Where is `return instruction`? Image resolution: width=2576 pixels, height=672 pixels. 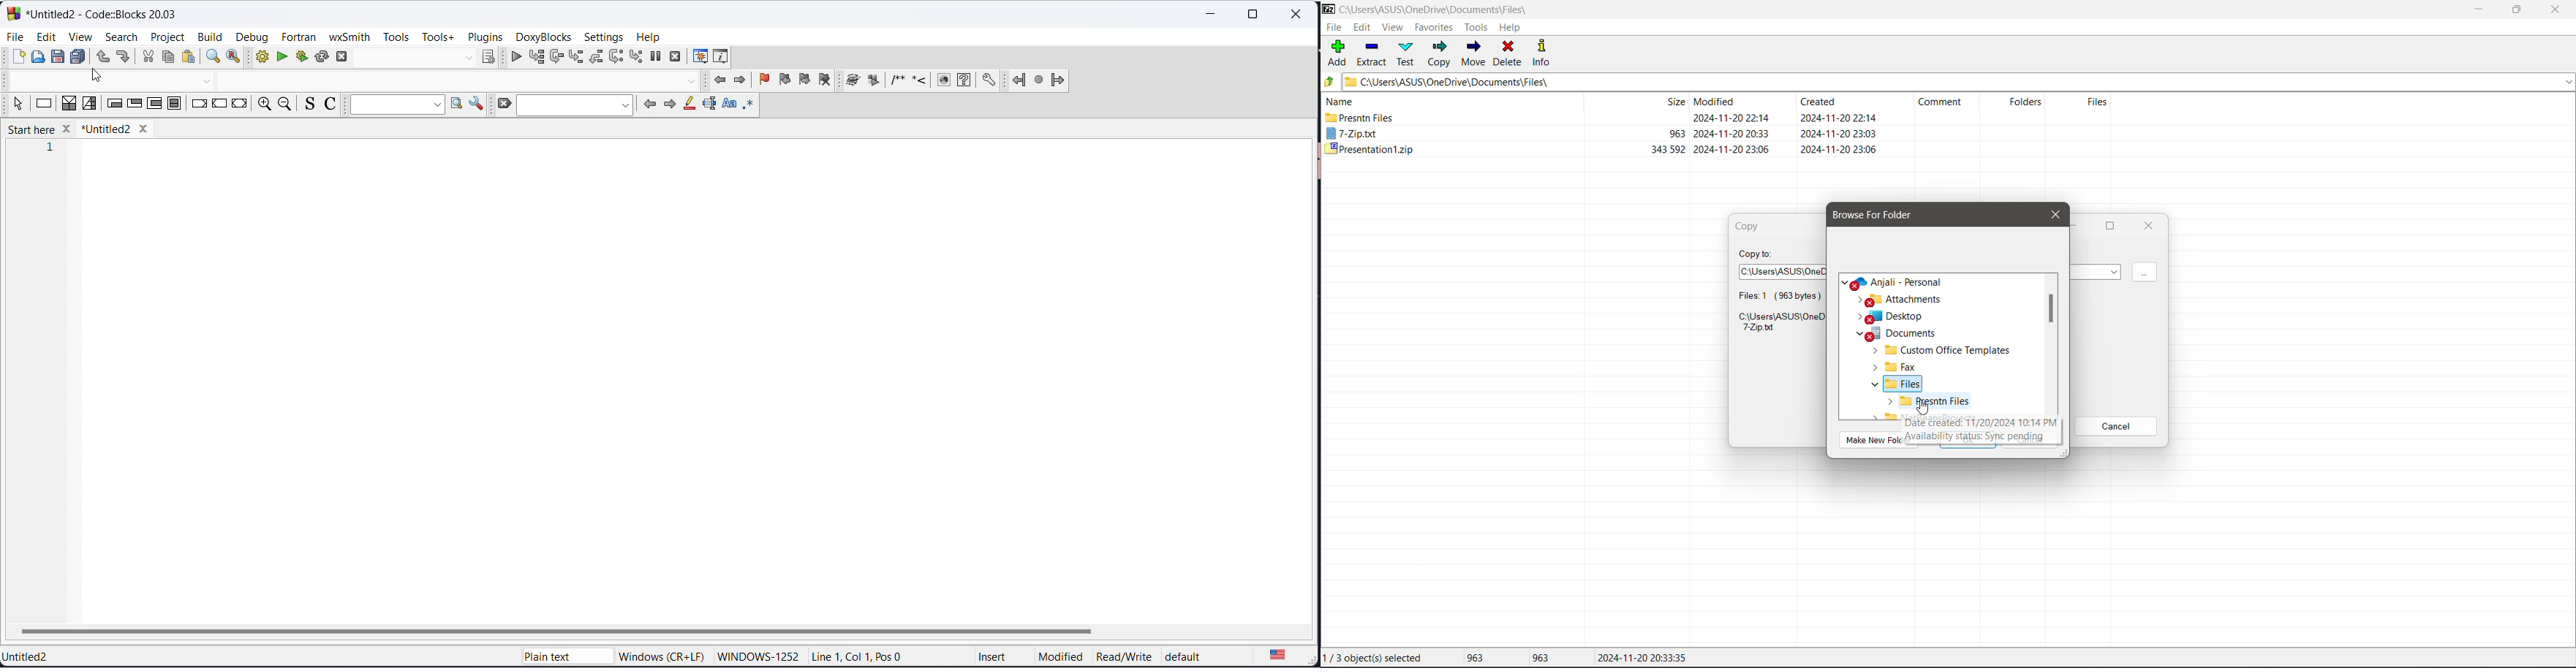 return instruction is located at coordinates (241, 106).